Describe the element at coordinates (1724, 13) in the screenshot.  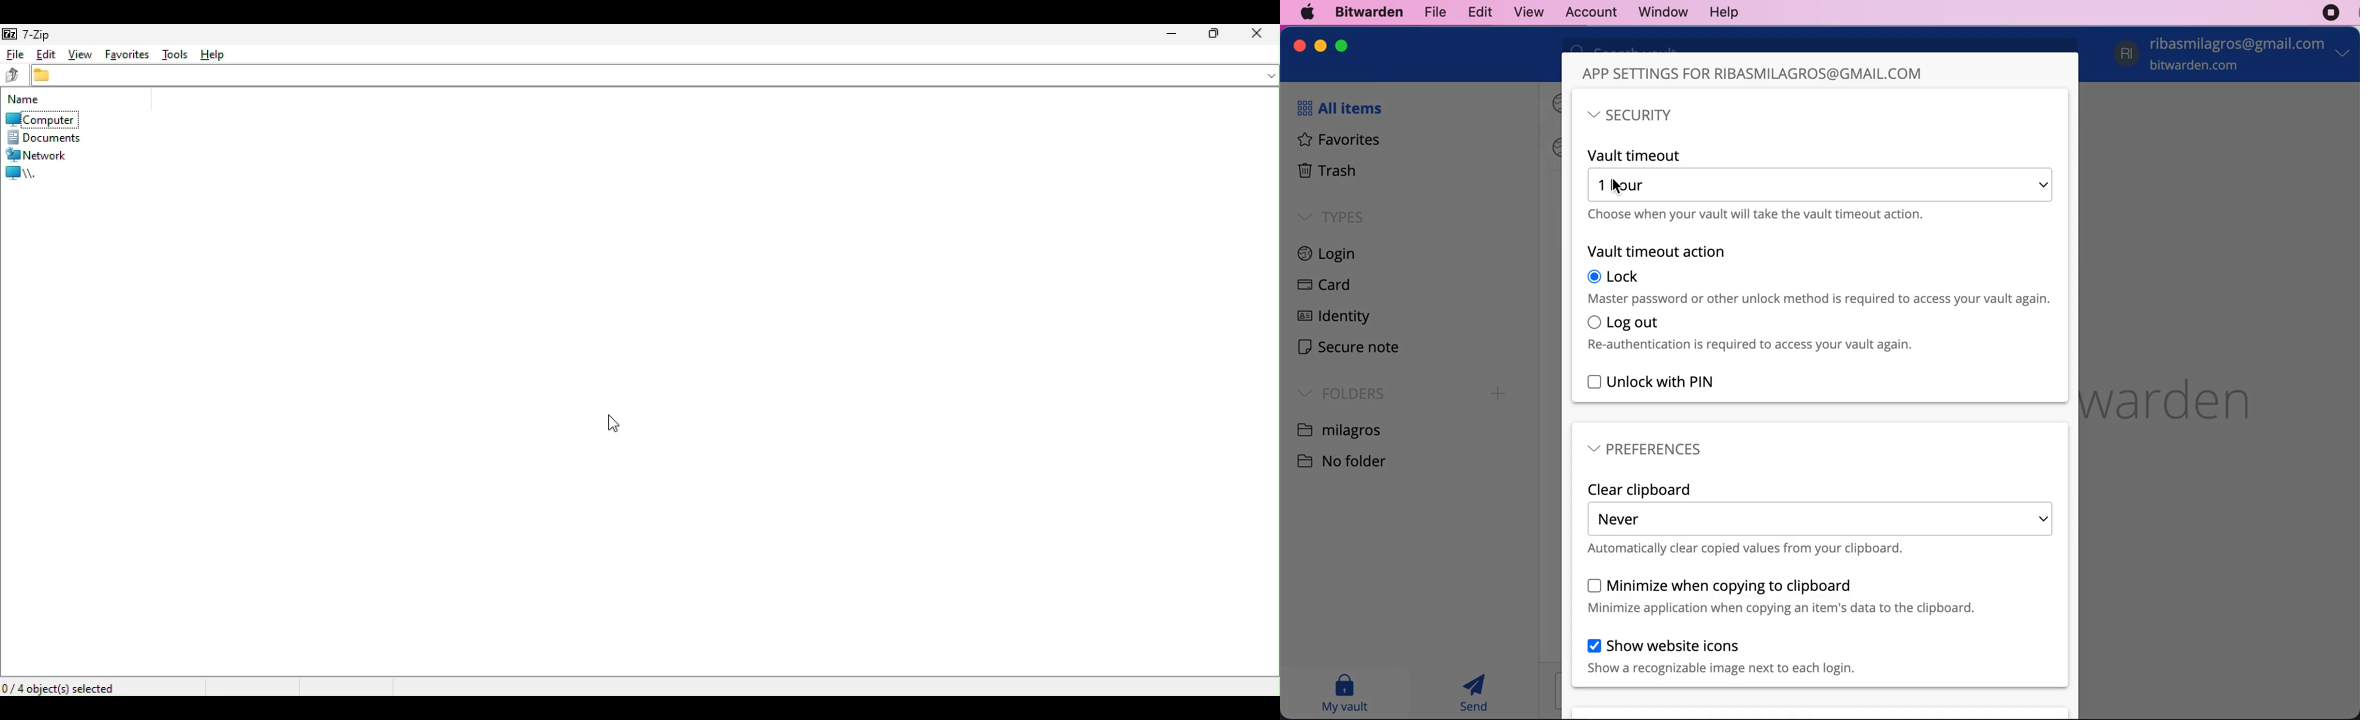
I see `help` at that location.